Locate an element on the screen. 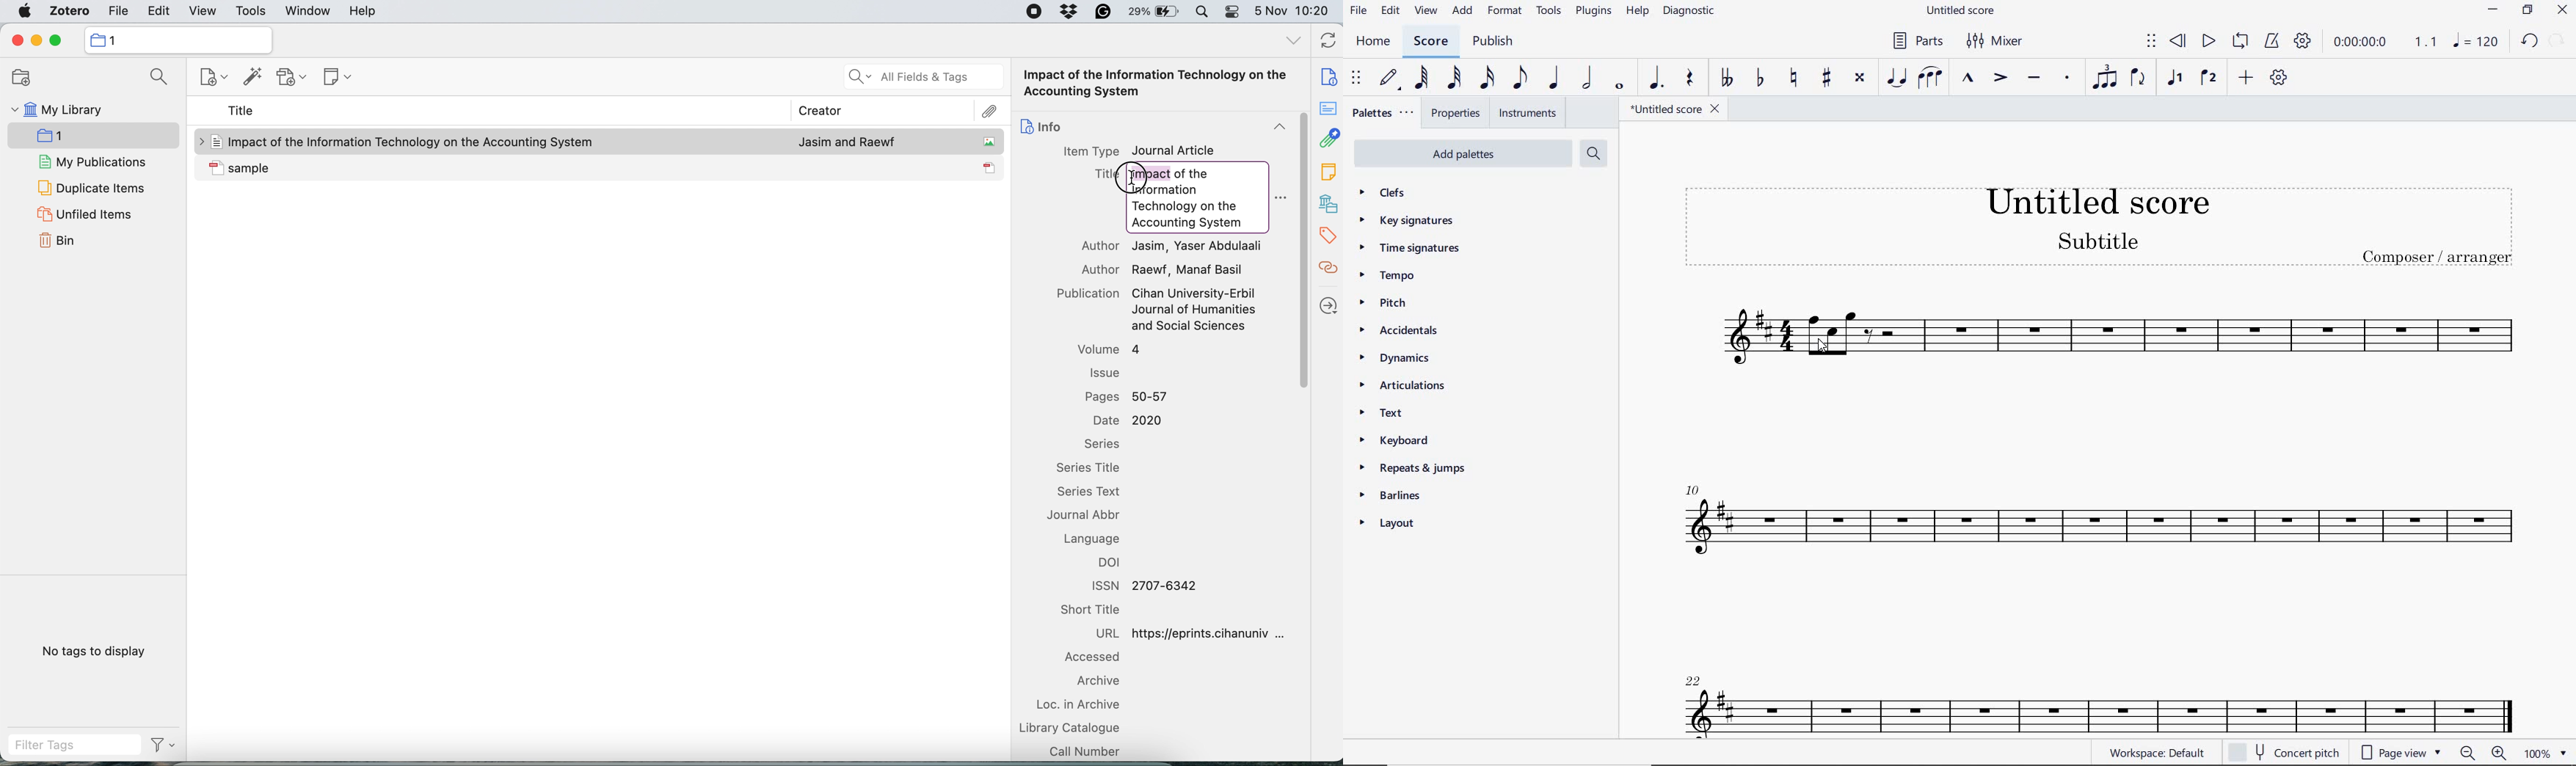  info is located at coordinates (1053, 127).